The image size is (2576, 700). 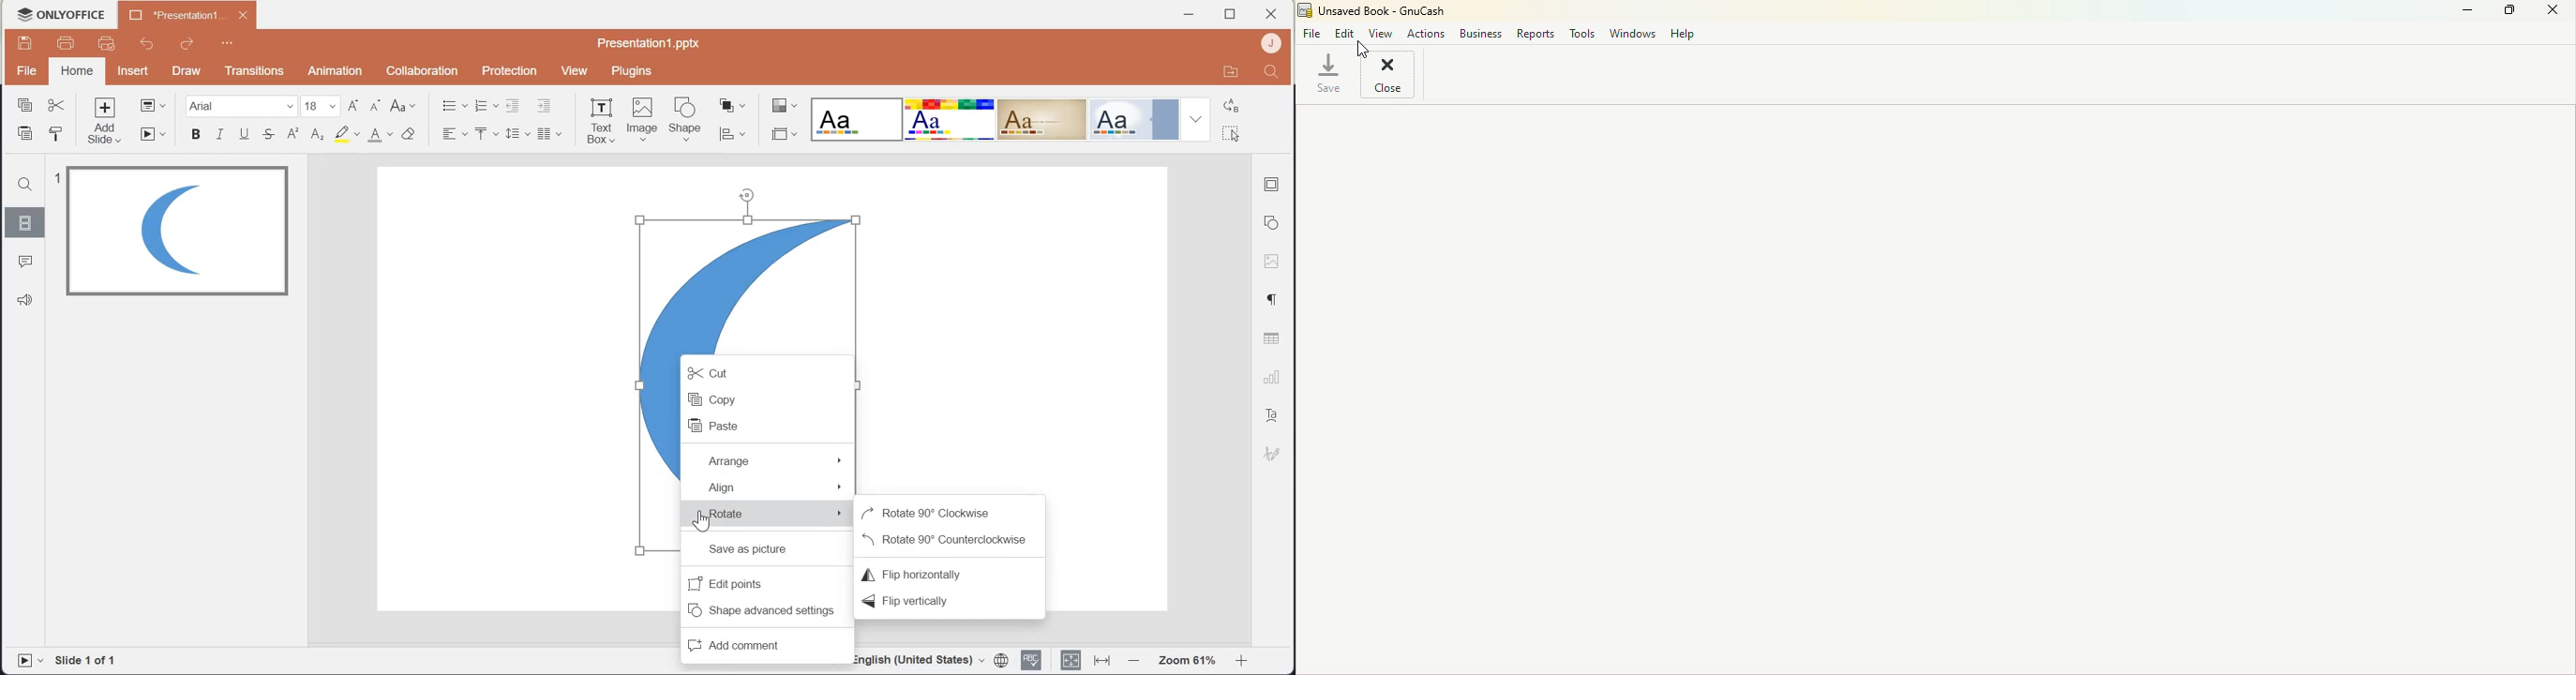 What do you see at coordinates (1345, 32) in the screenshot?
I see `Edit` at bounding box center [1345, 32].